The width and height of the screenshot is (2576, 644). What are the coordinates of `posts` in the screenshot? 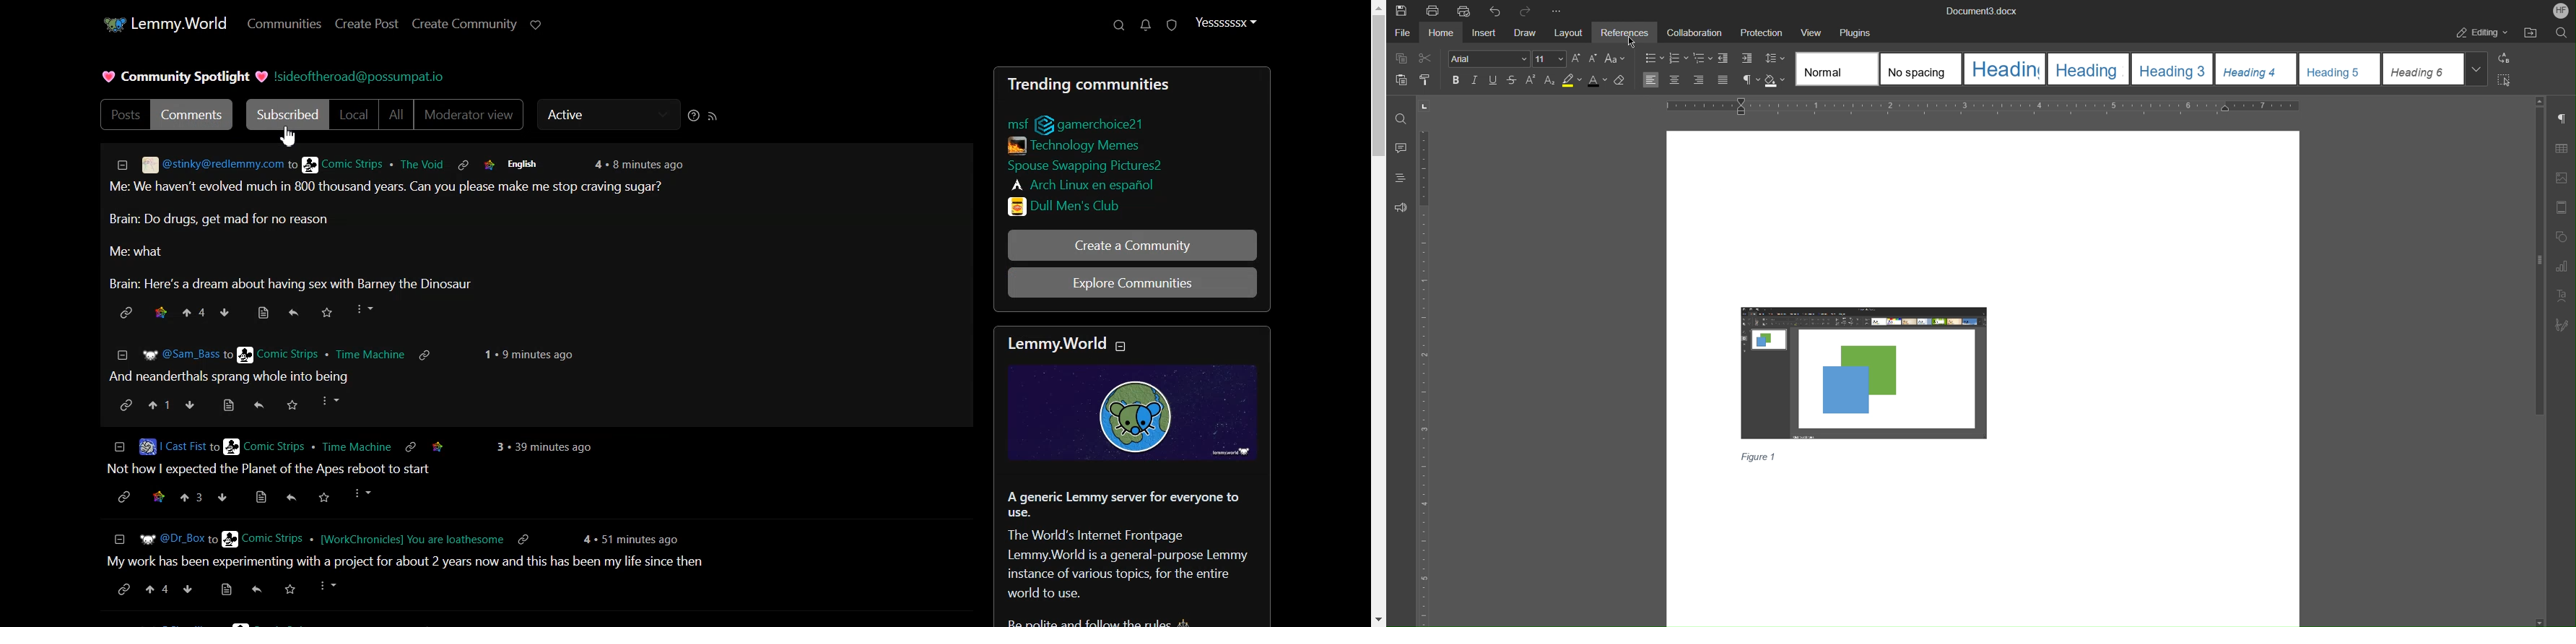 It's located at (531, 561).